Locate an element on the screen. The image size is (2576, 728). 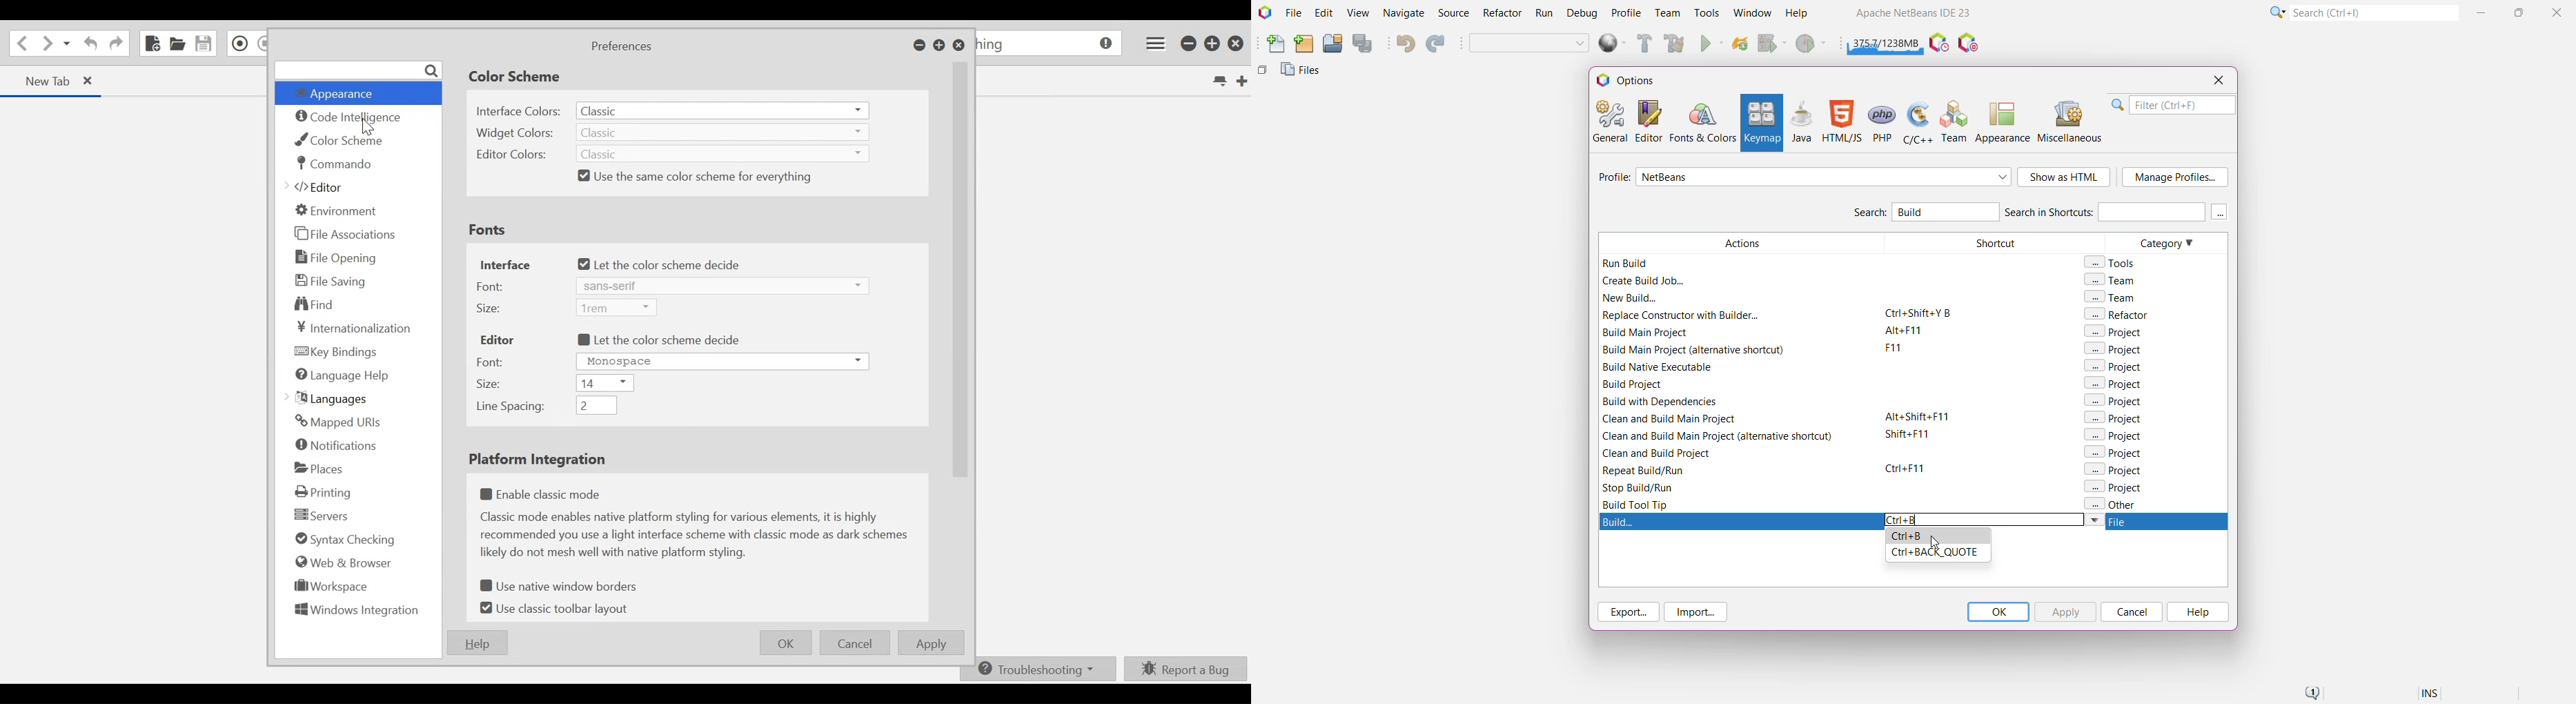
Application name and Version is located at coordinates (1911, 15).